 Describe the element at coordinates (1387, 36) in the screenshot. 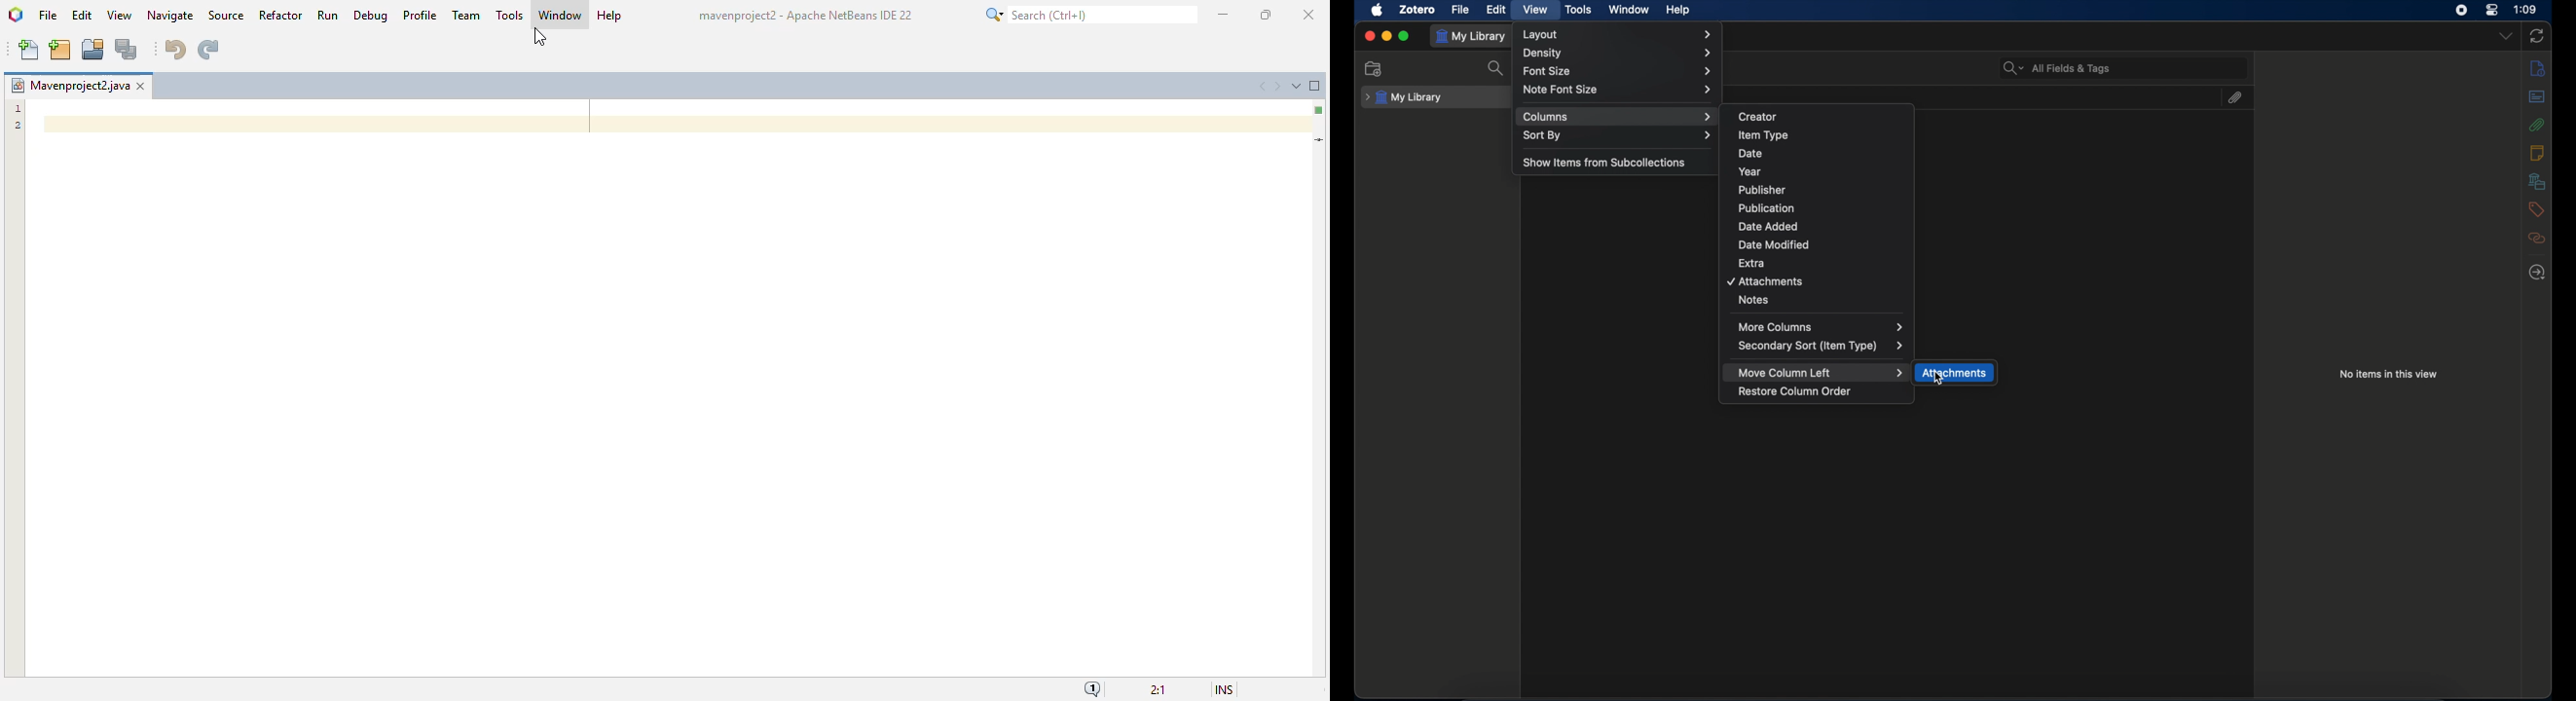

I see `minimize` at that location.